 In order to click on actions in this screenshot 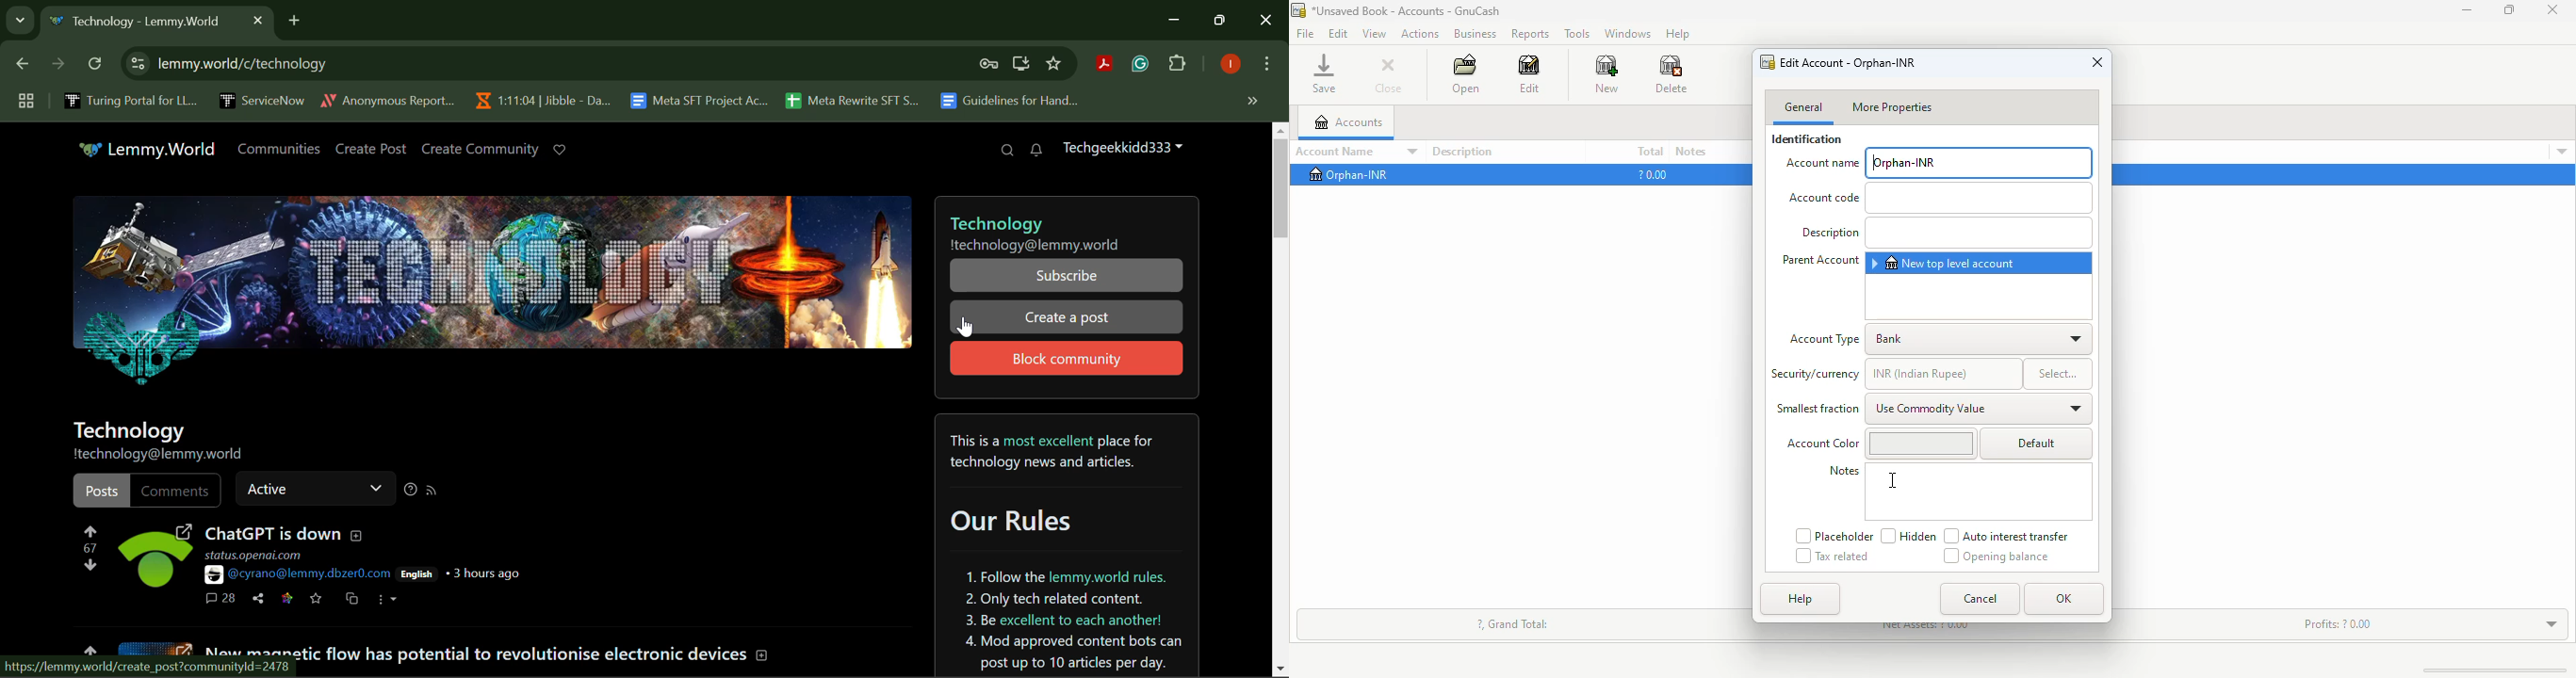, I will do `click(1421, 34)`.